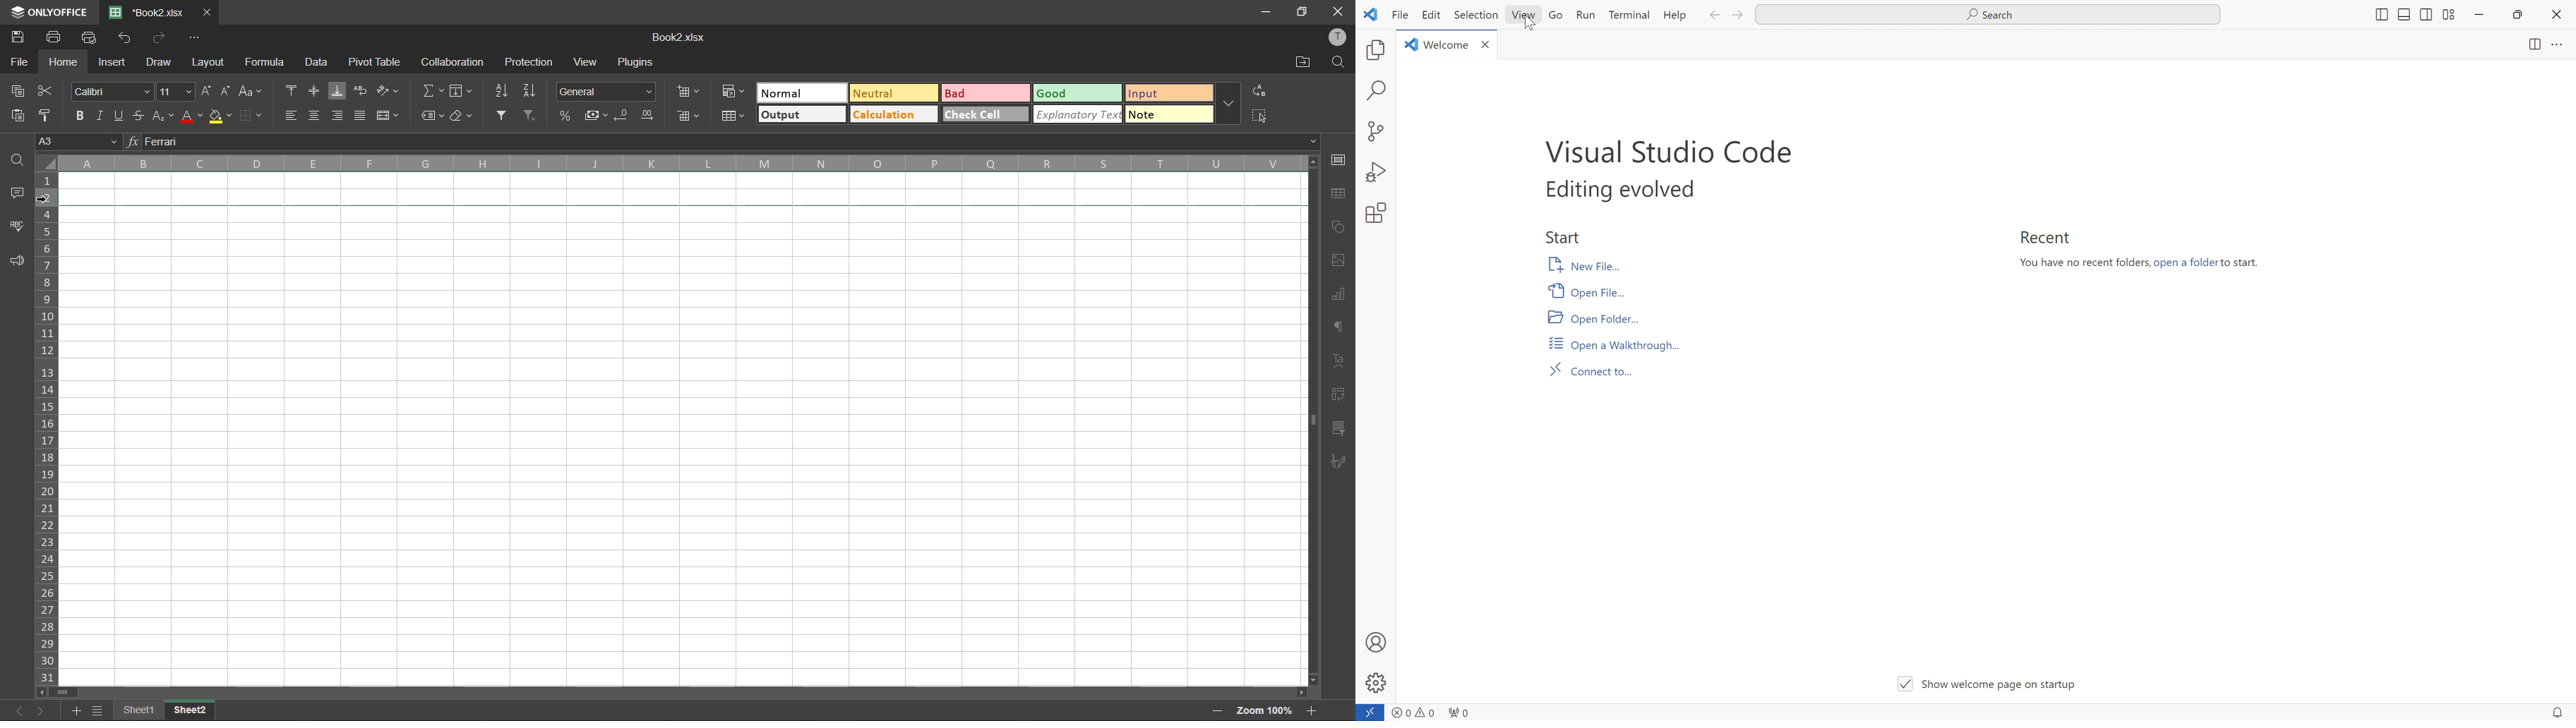  Describe the element at coordinates (1524, 17) in the screenshot. I see `View` at that location.